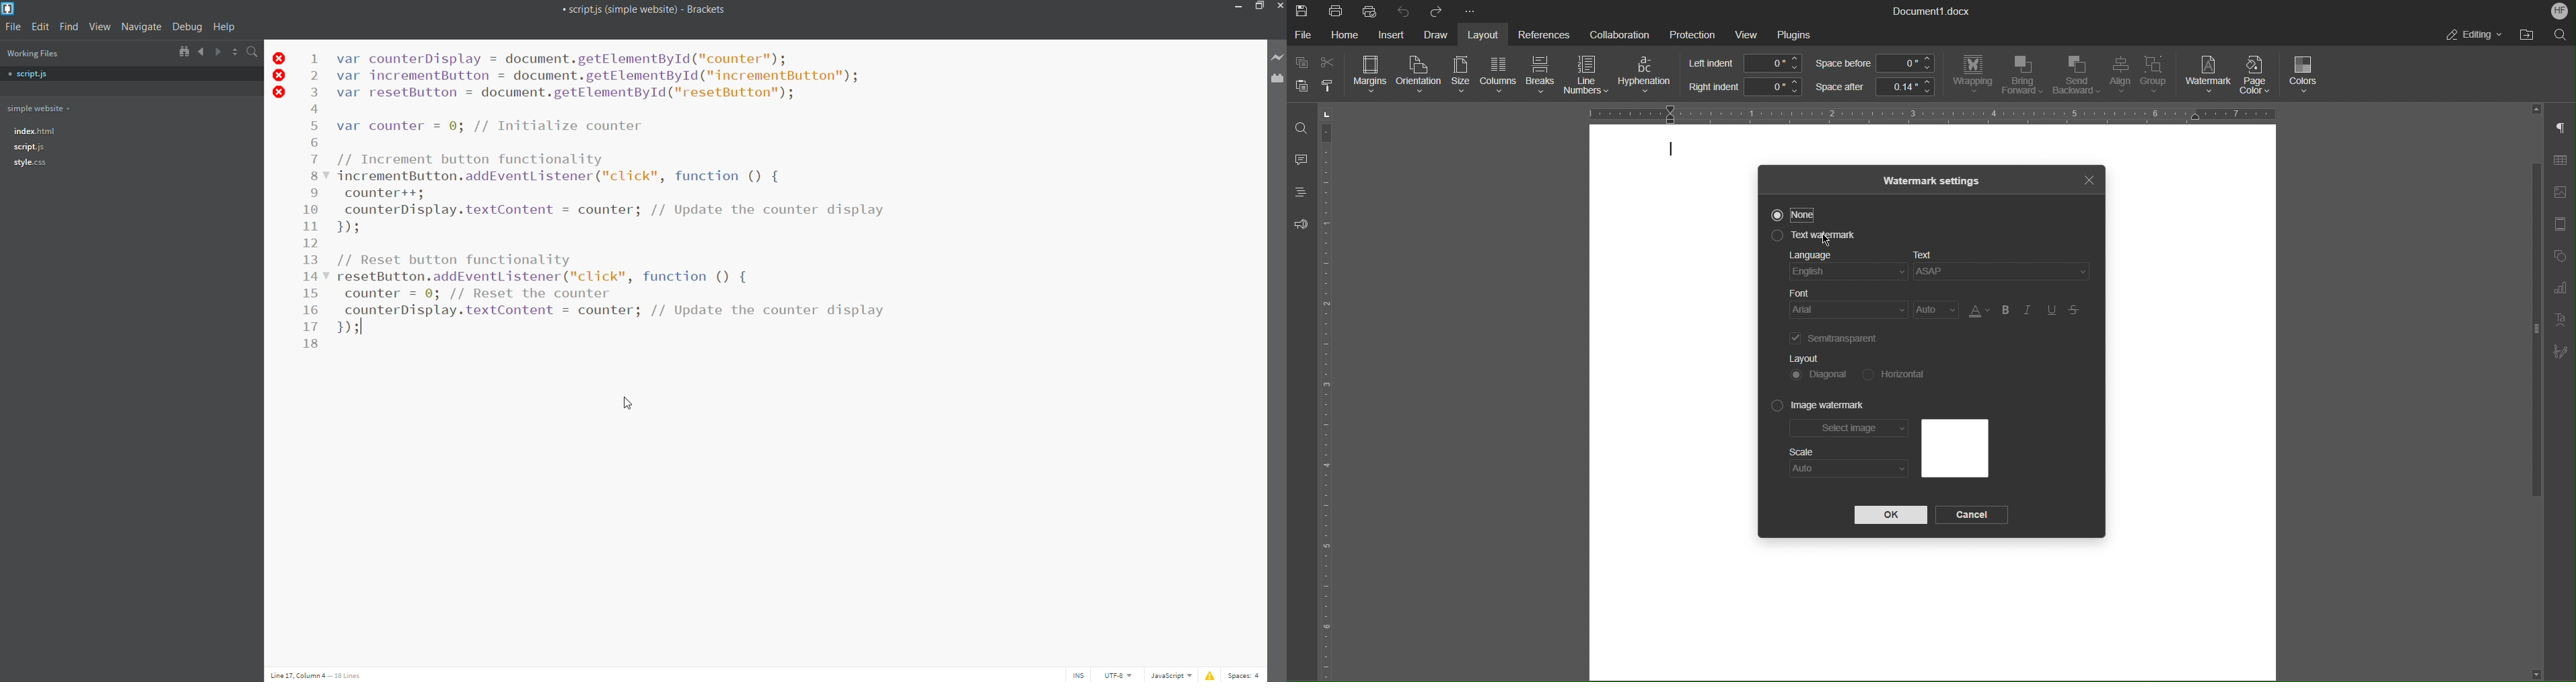  Describe the element at coordinates (32, 54) in the screenshot. I see `working files` at that location.